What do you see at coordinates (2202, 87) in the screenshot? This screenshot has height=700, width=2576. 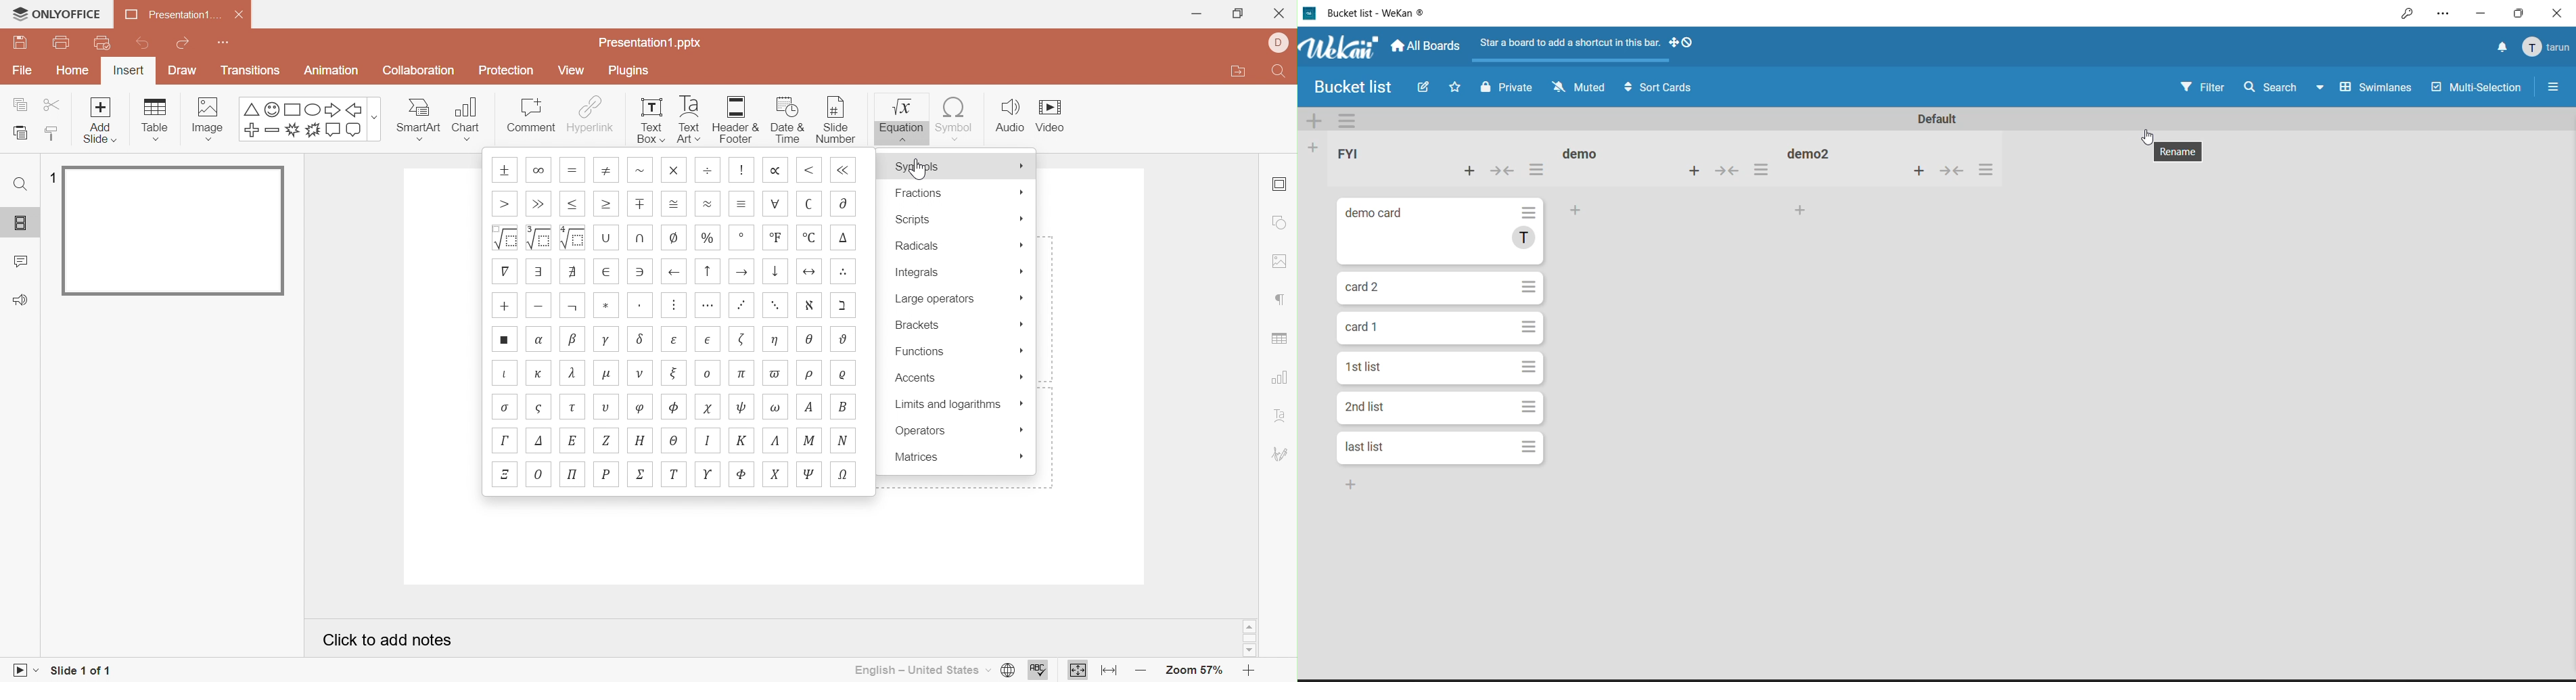 I see `filter` at bounding box center [2202, 87].